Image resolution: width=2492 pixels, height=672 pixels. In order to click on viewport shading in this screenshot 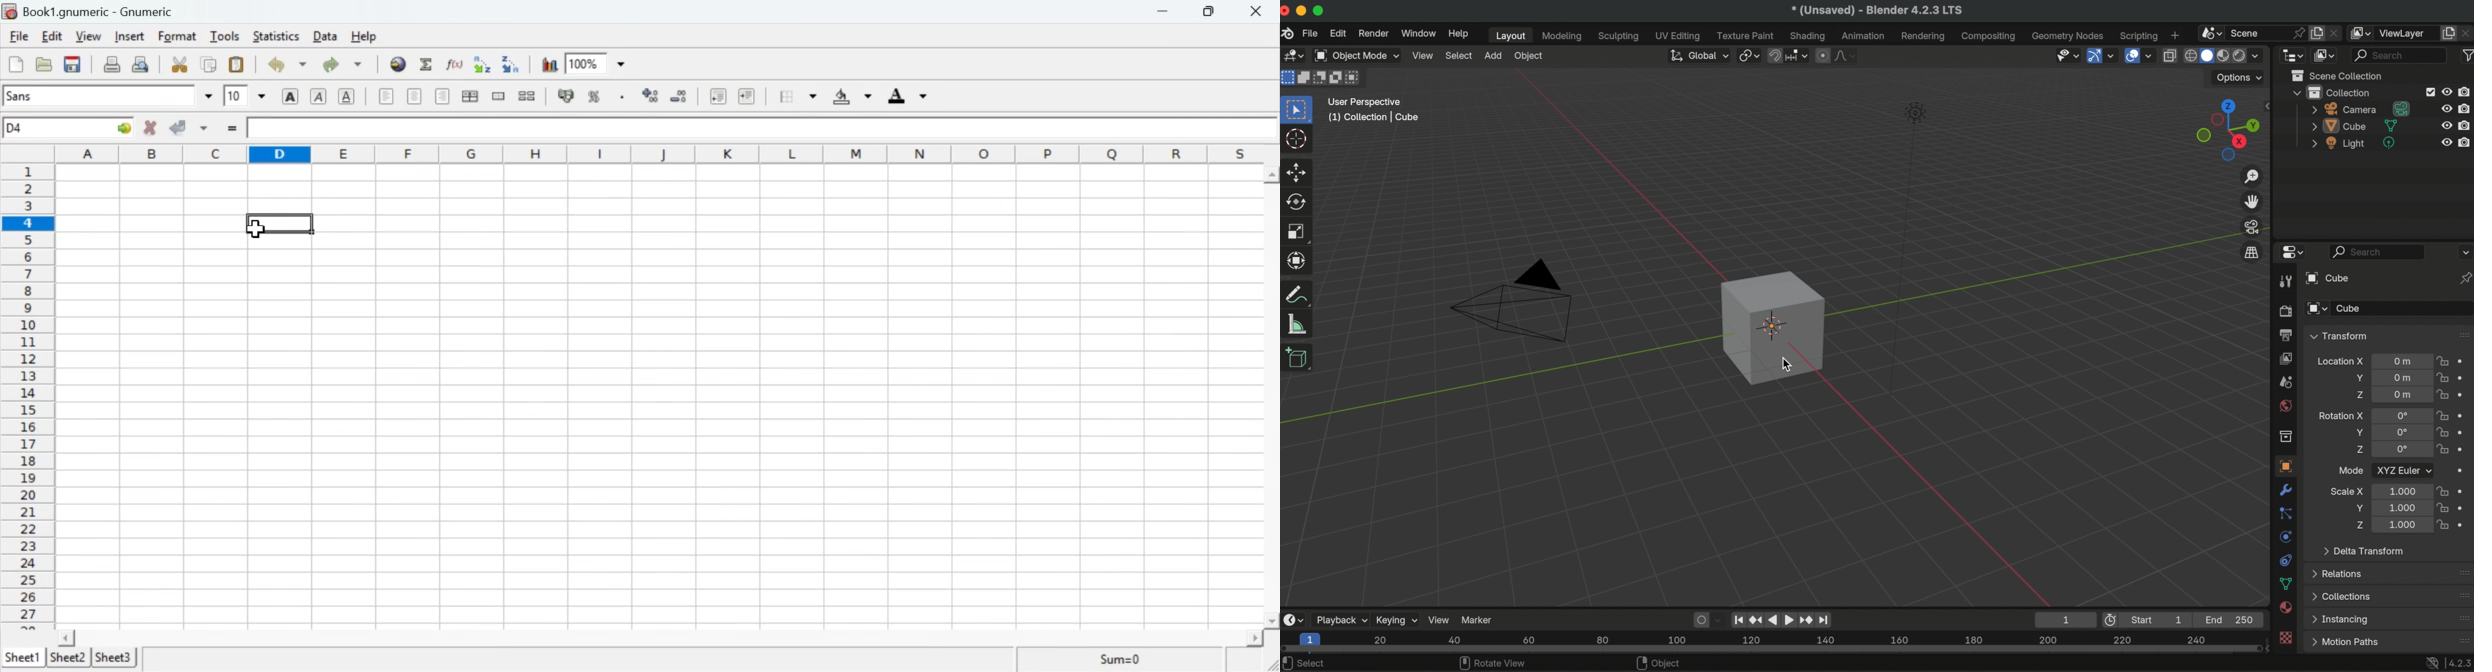, I will do `click(2239, 57)`.